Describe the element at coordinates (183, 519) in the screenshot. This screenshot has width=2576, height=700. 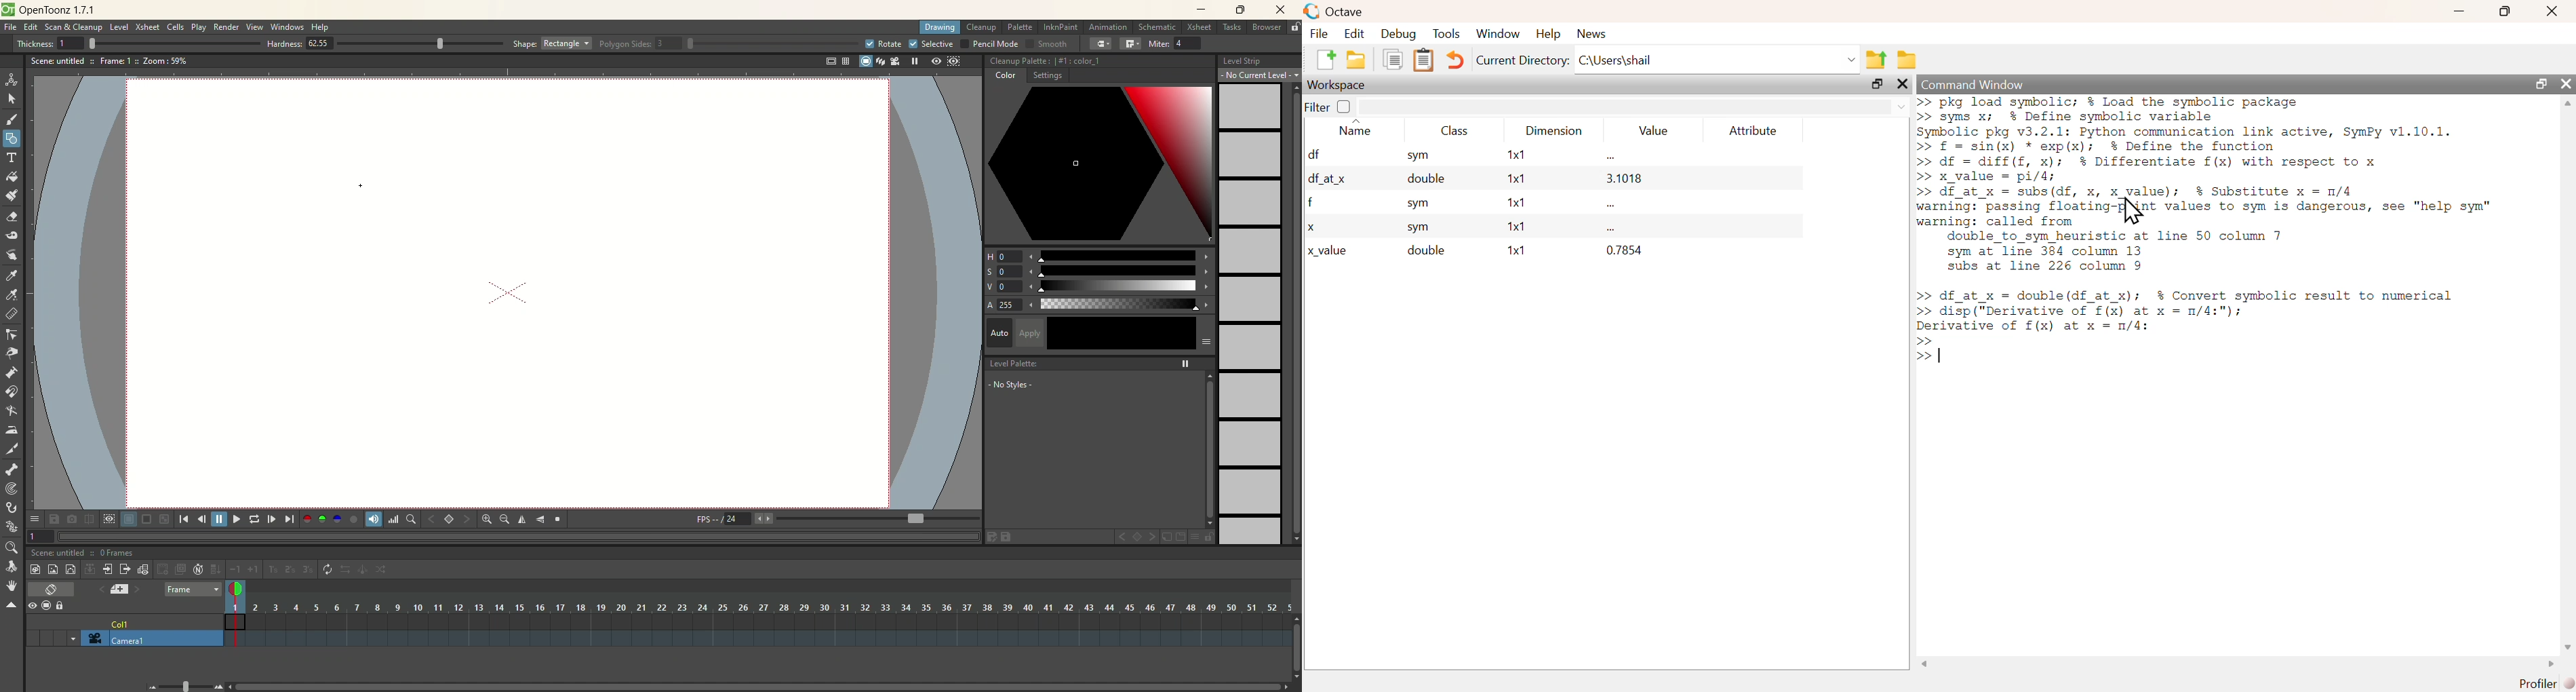
I see `first frame` at that location.